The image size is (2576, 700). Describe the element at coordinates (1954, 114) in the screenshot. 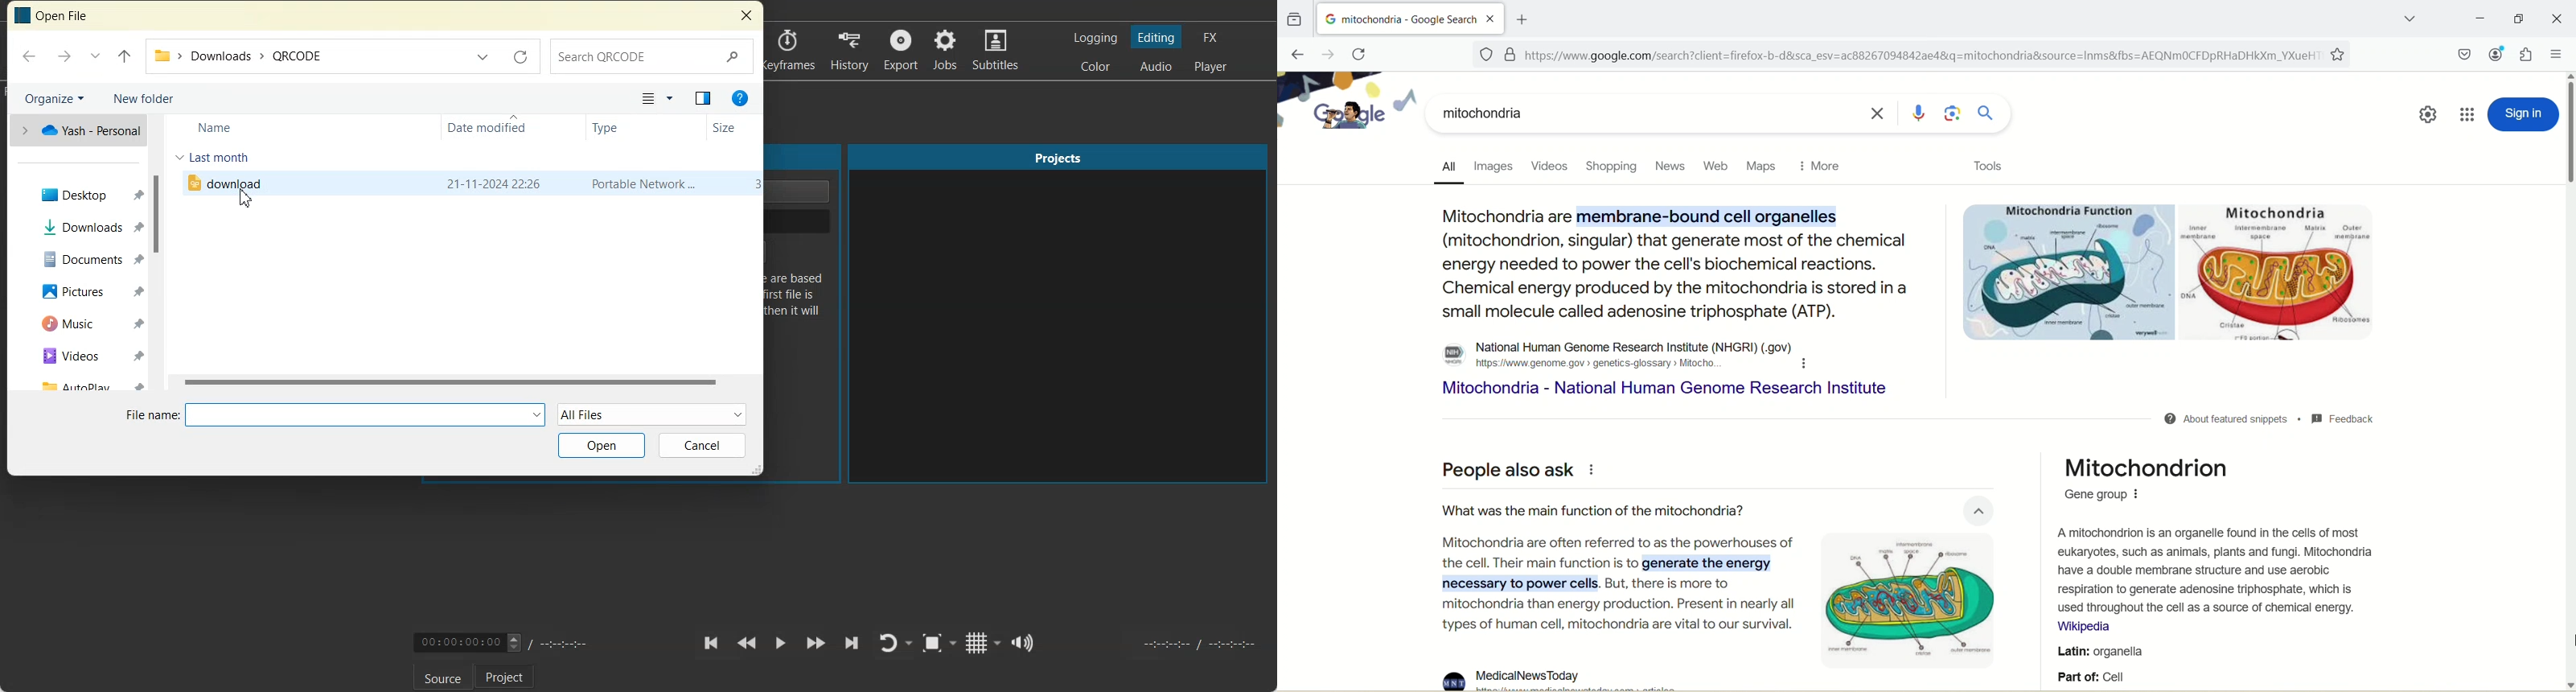

I see `search by image` at that location.